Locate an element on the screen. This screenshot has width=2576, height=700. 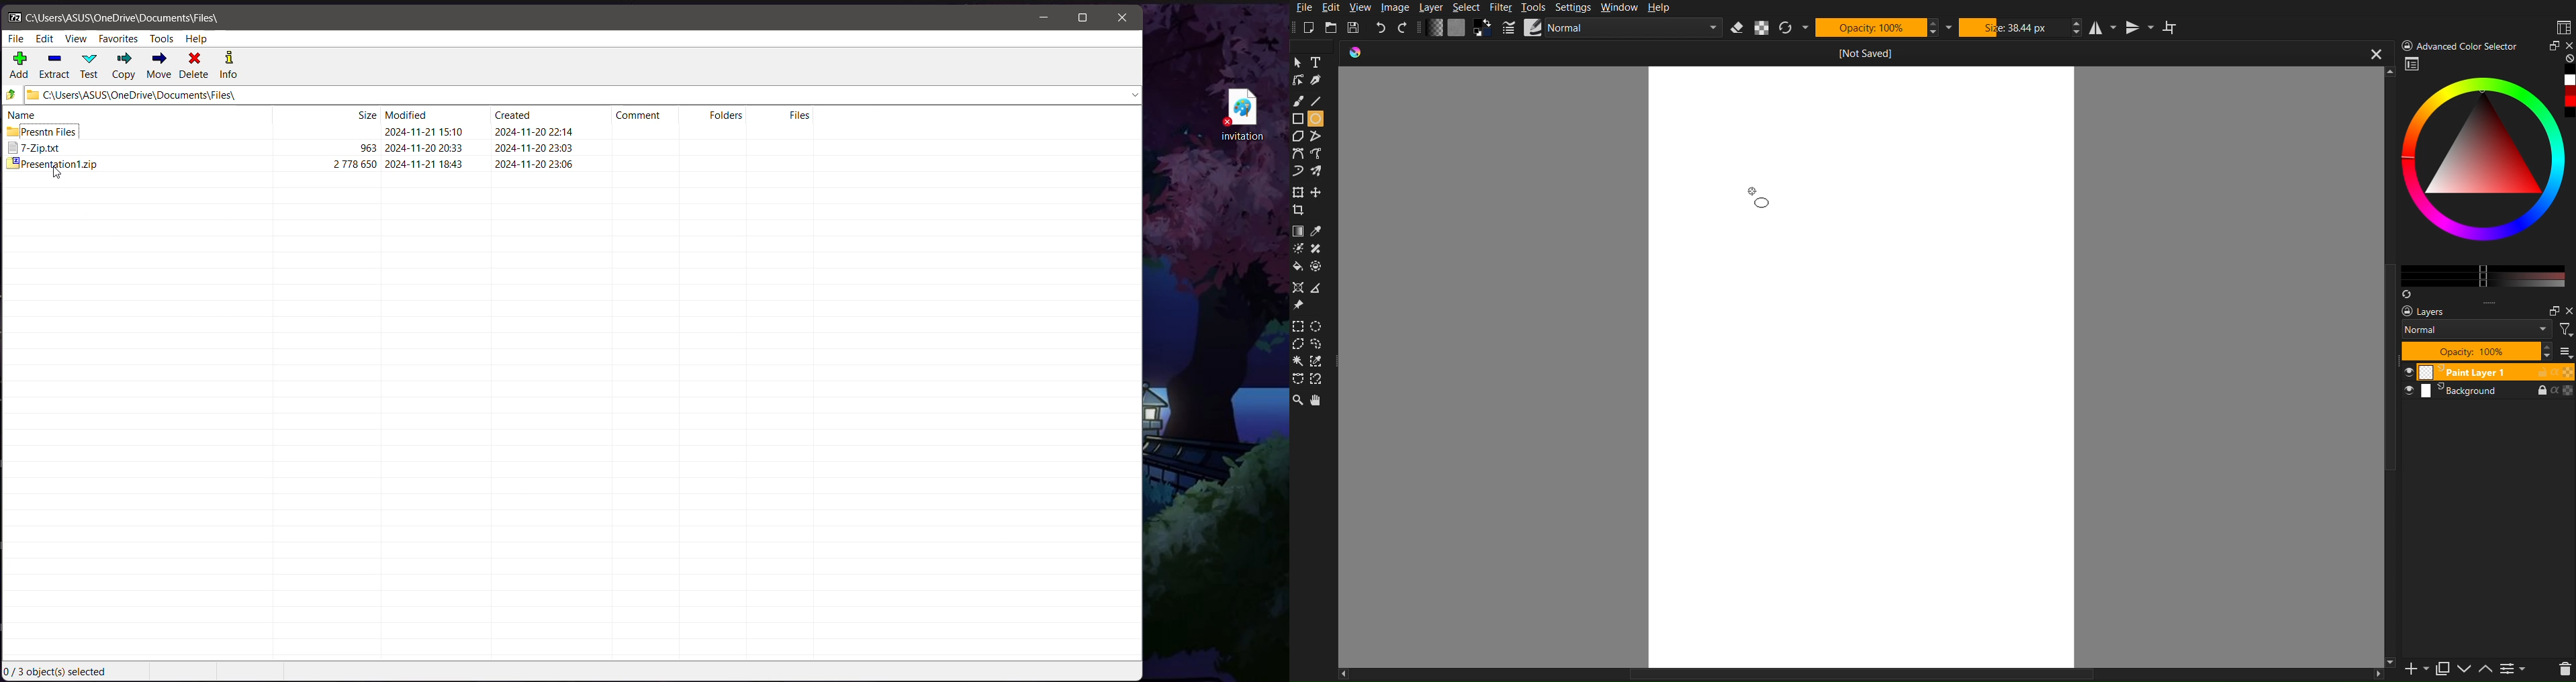
File is located at coordinates (1302, 8).